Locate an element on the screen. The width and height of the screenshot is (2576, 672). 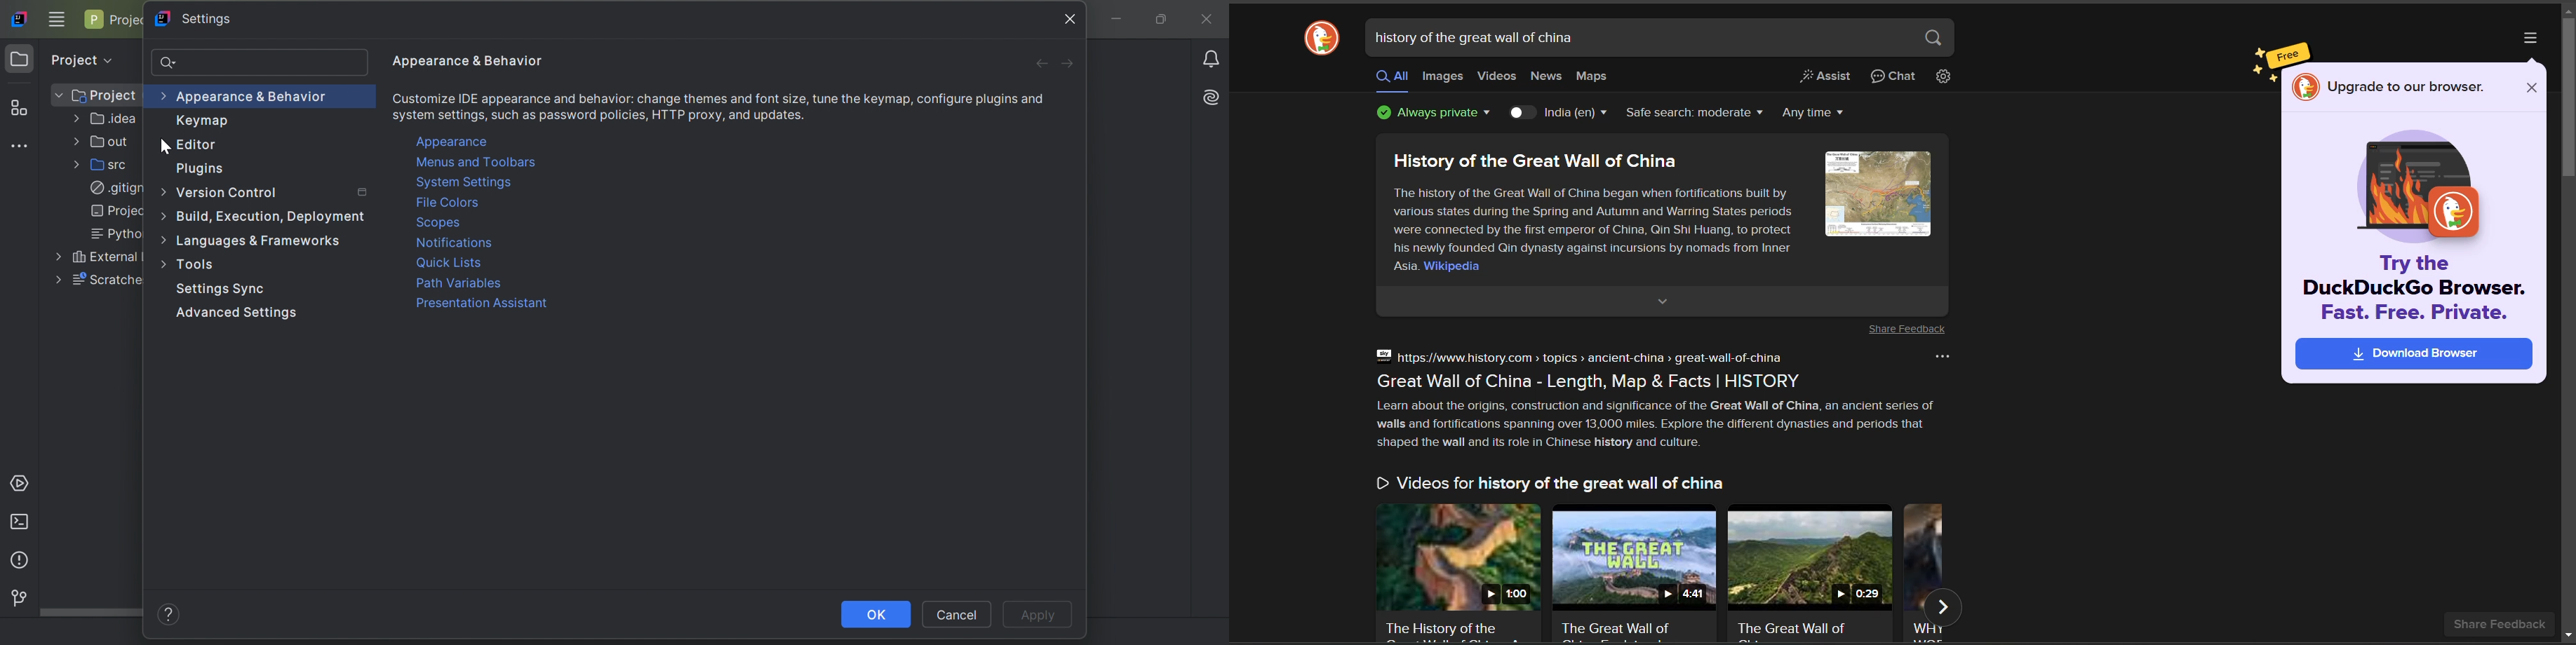
images is located at coordinates (1443, 79).